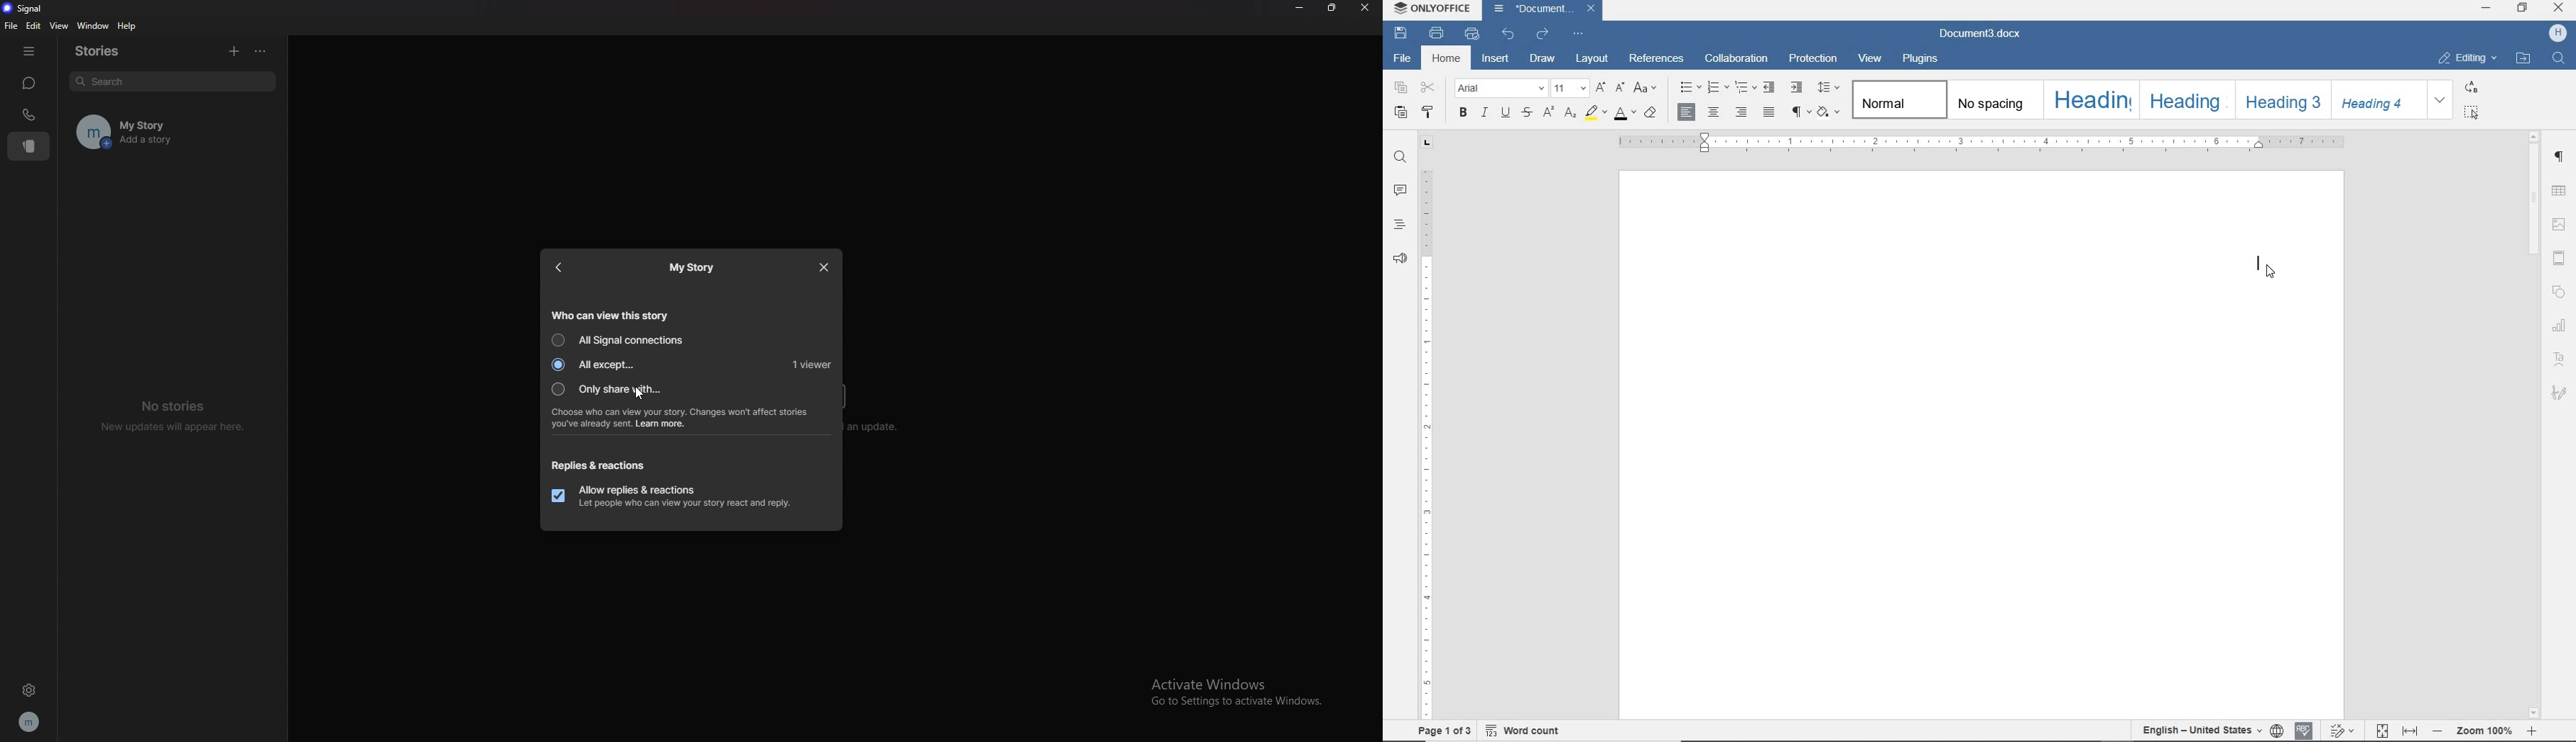  I want to click on signal, so click(25, 9).